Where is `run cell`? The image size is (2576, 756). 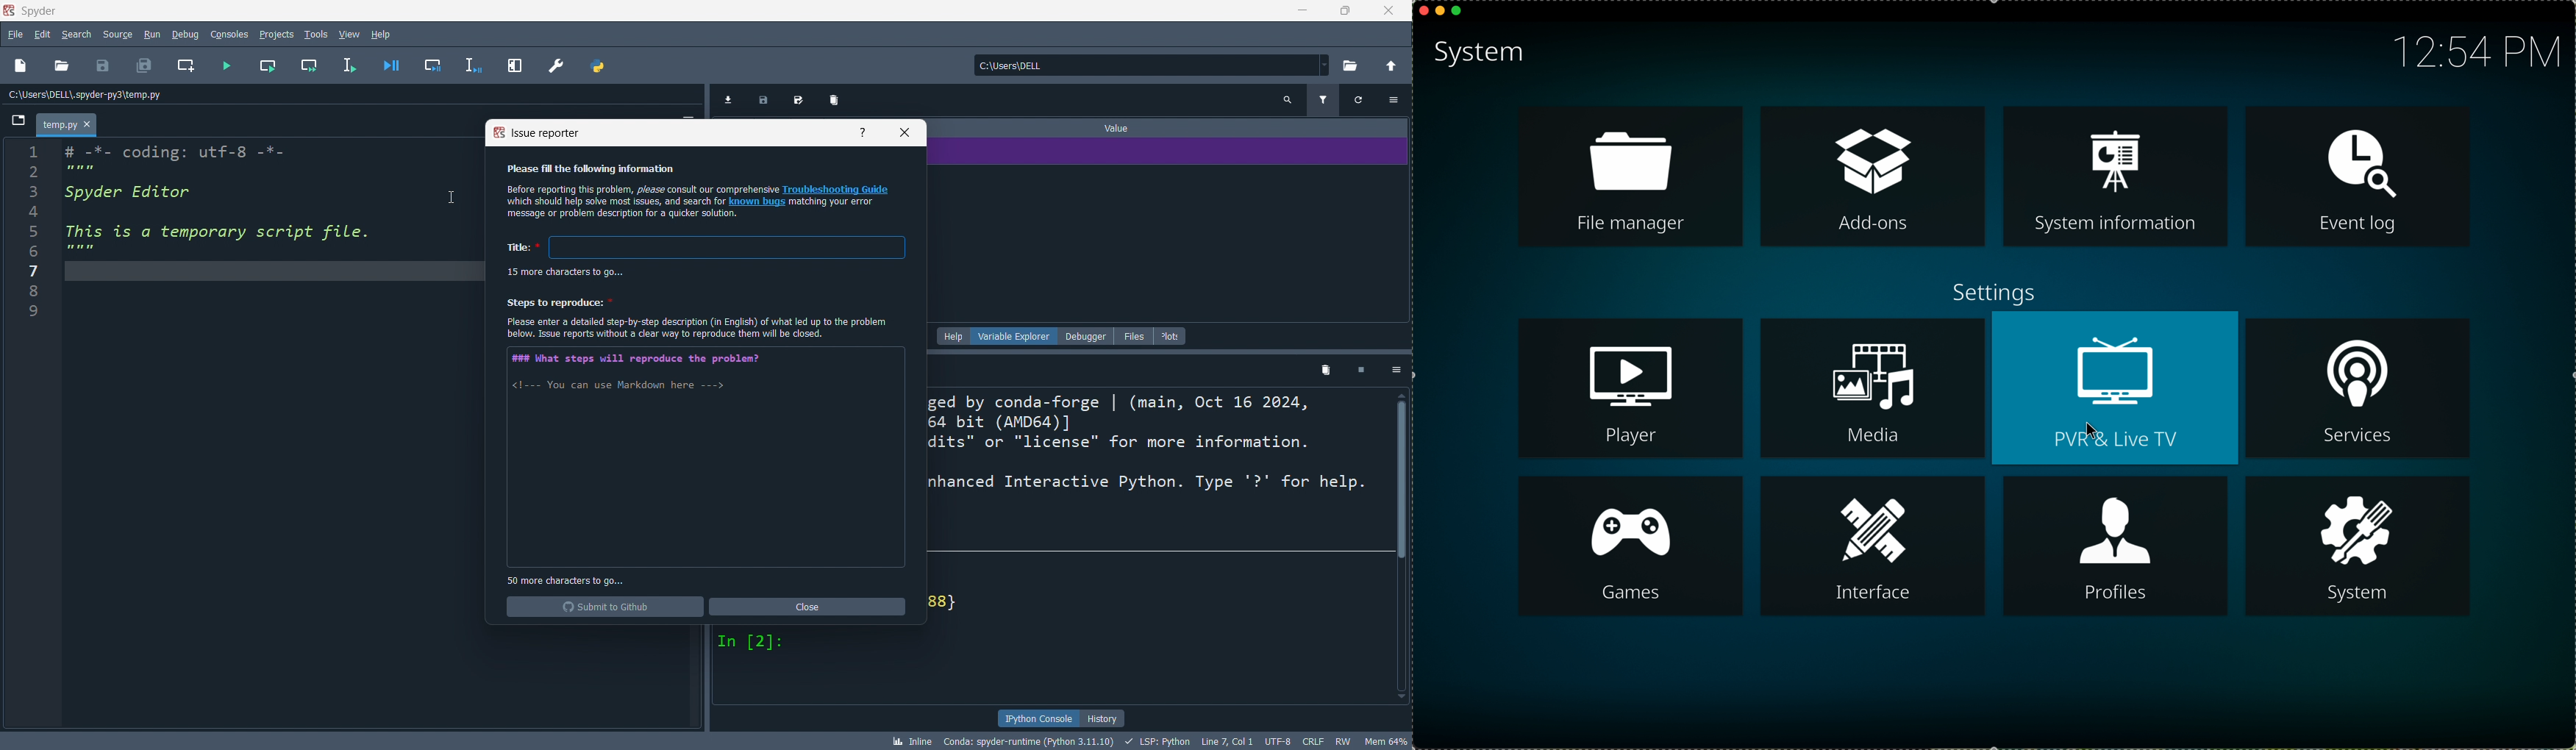 run cell is located at coordinates (271, 67).